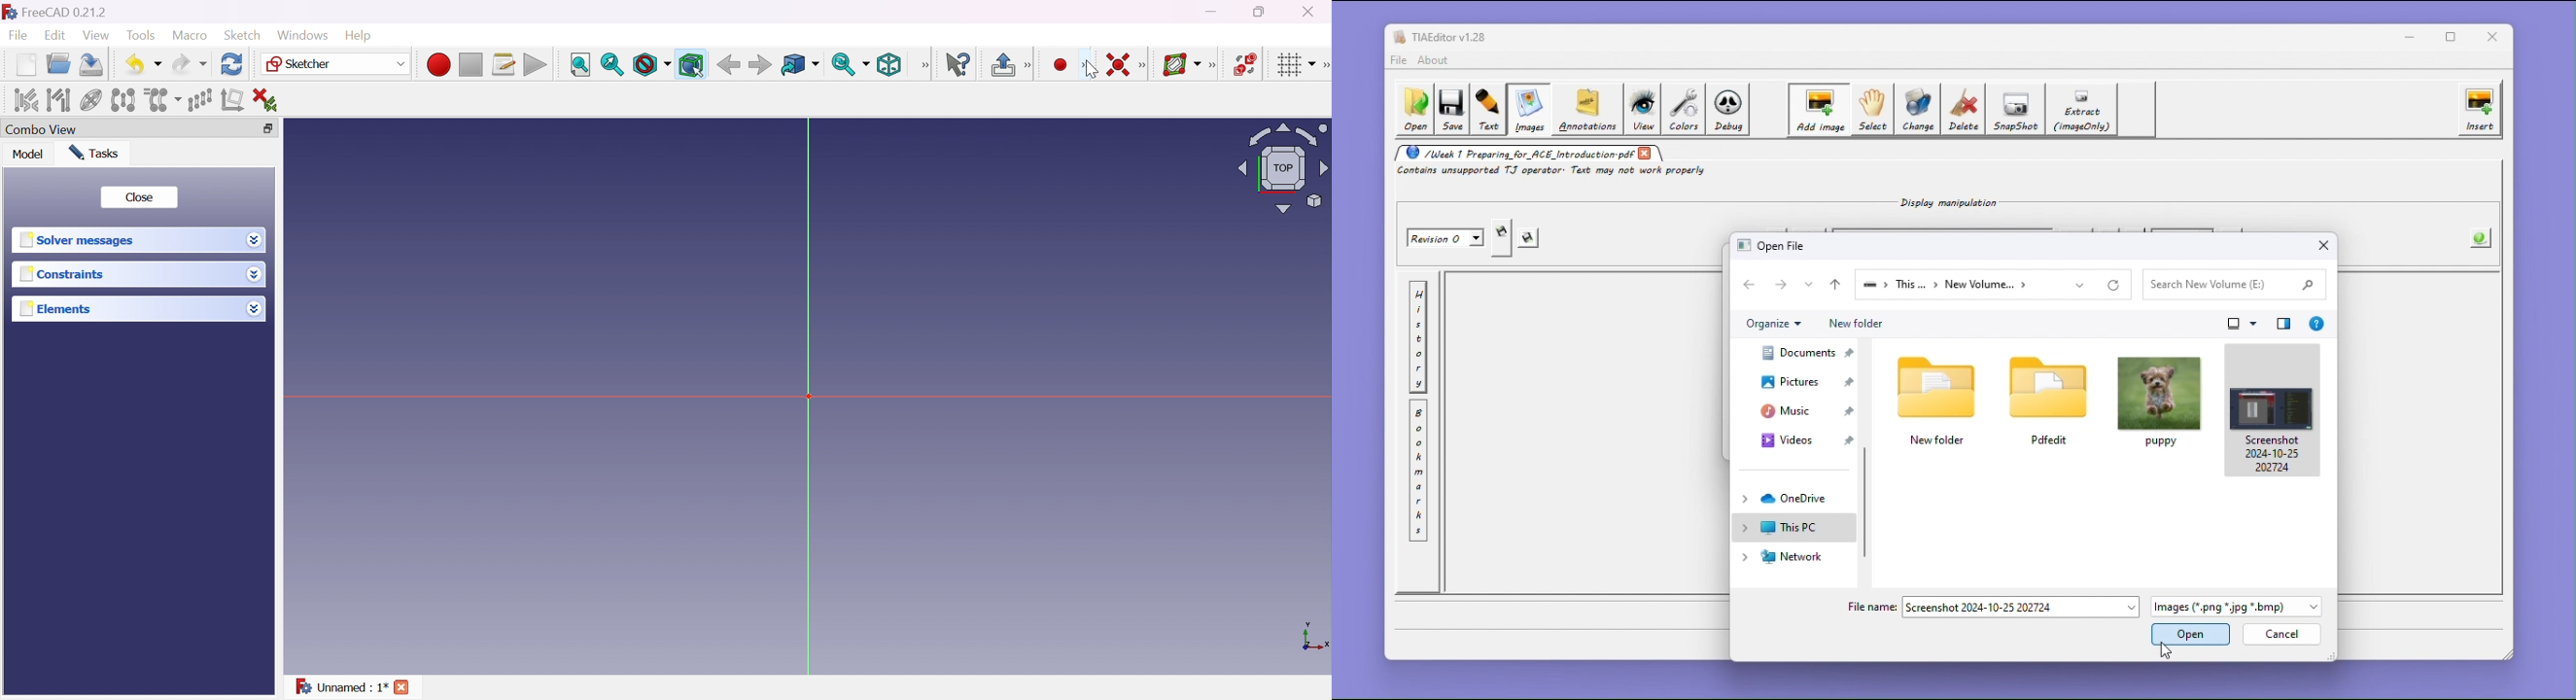 This screenshot has height=700, width=2576. Describe the element at coordinates (437, 65) in the screenshot. I see `Macros recording` at that location.